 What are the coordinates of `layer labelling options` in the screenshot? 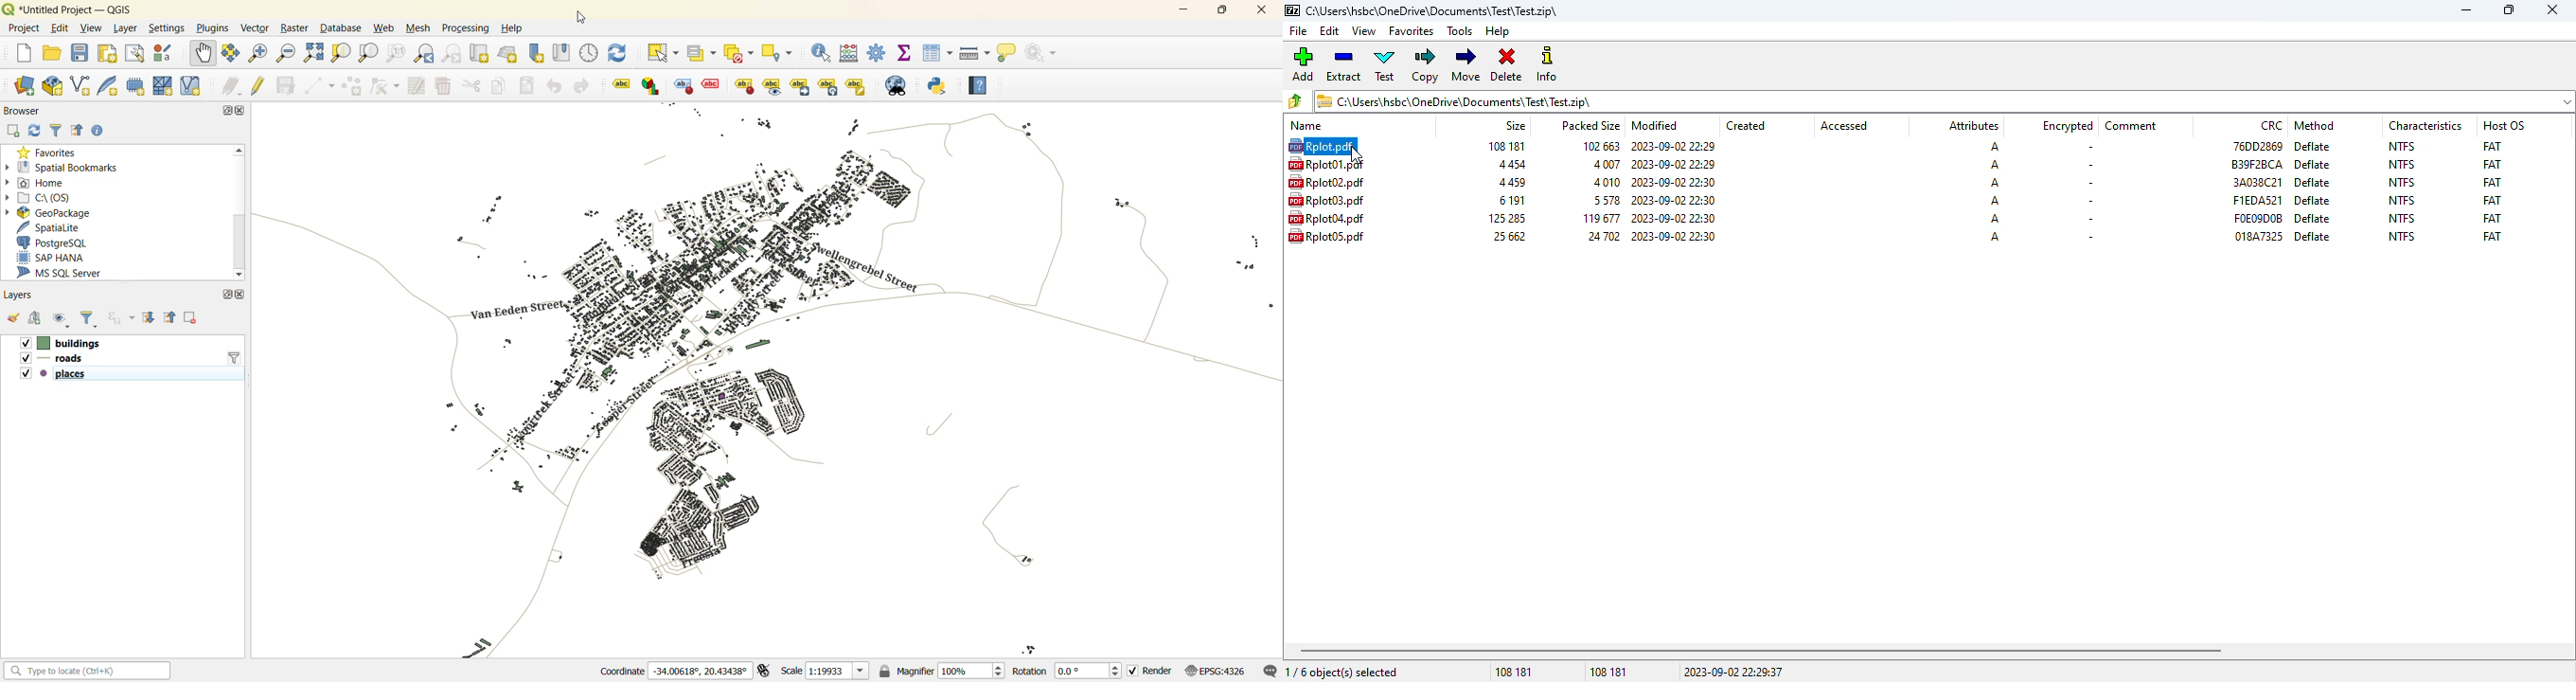 It's located at (621, 84).